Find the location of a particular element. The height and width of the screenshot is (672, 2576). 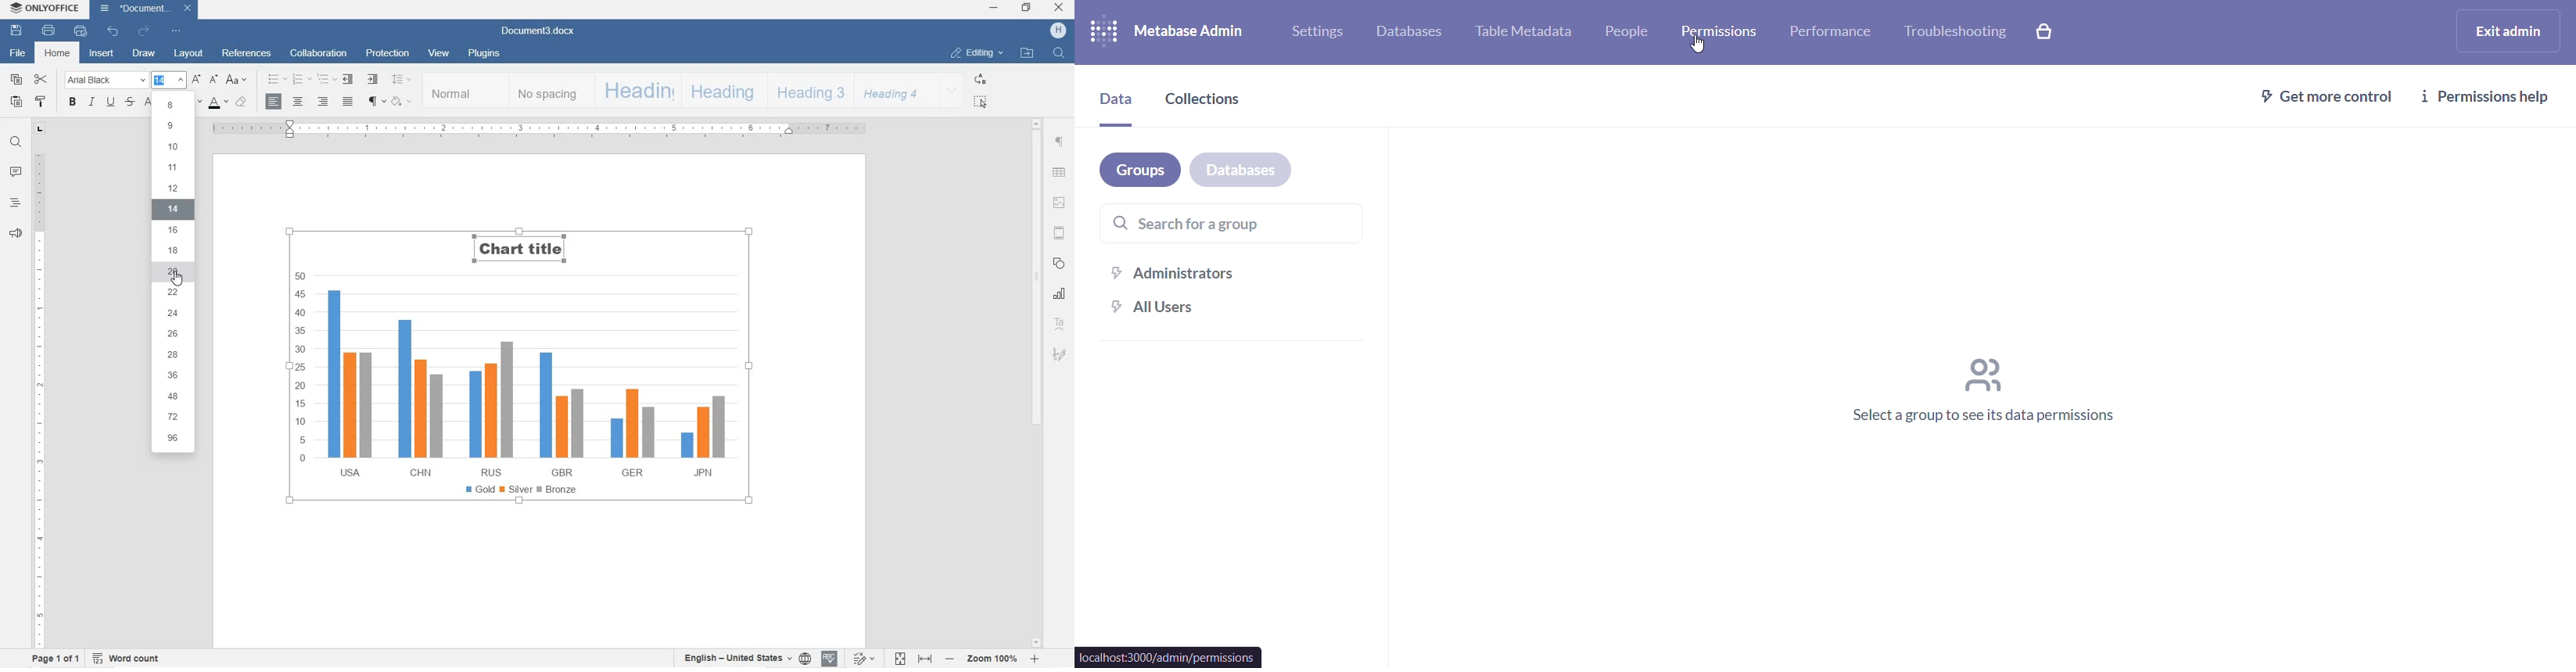

STRIKETHROUGH is located at coordinates (130, 103).